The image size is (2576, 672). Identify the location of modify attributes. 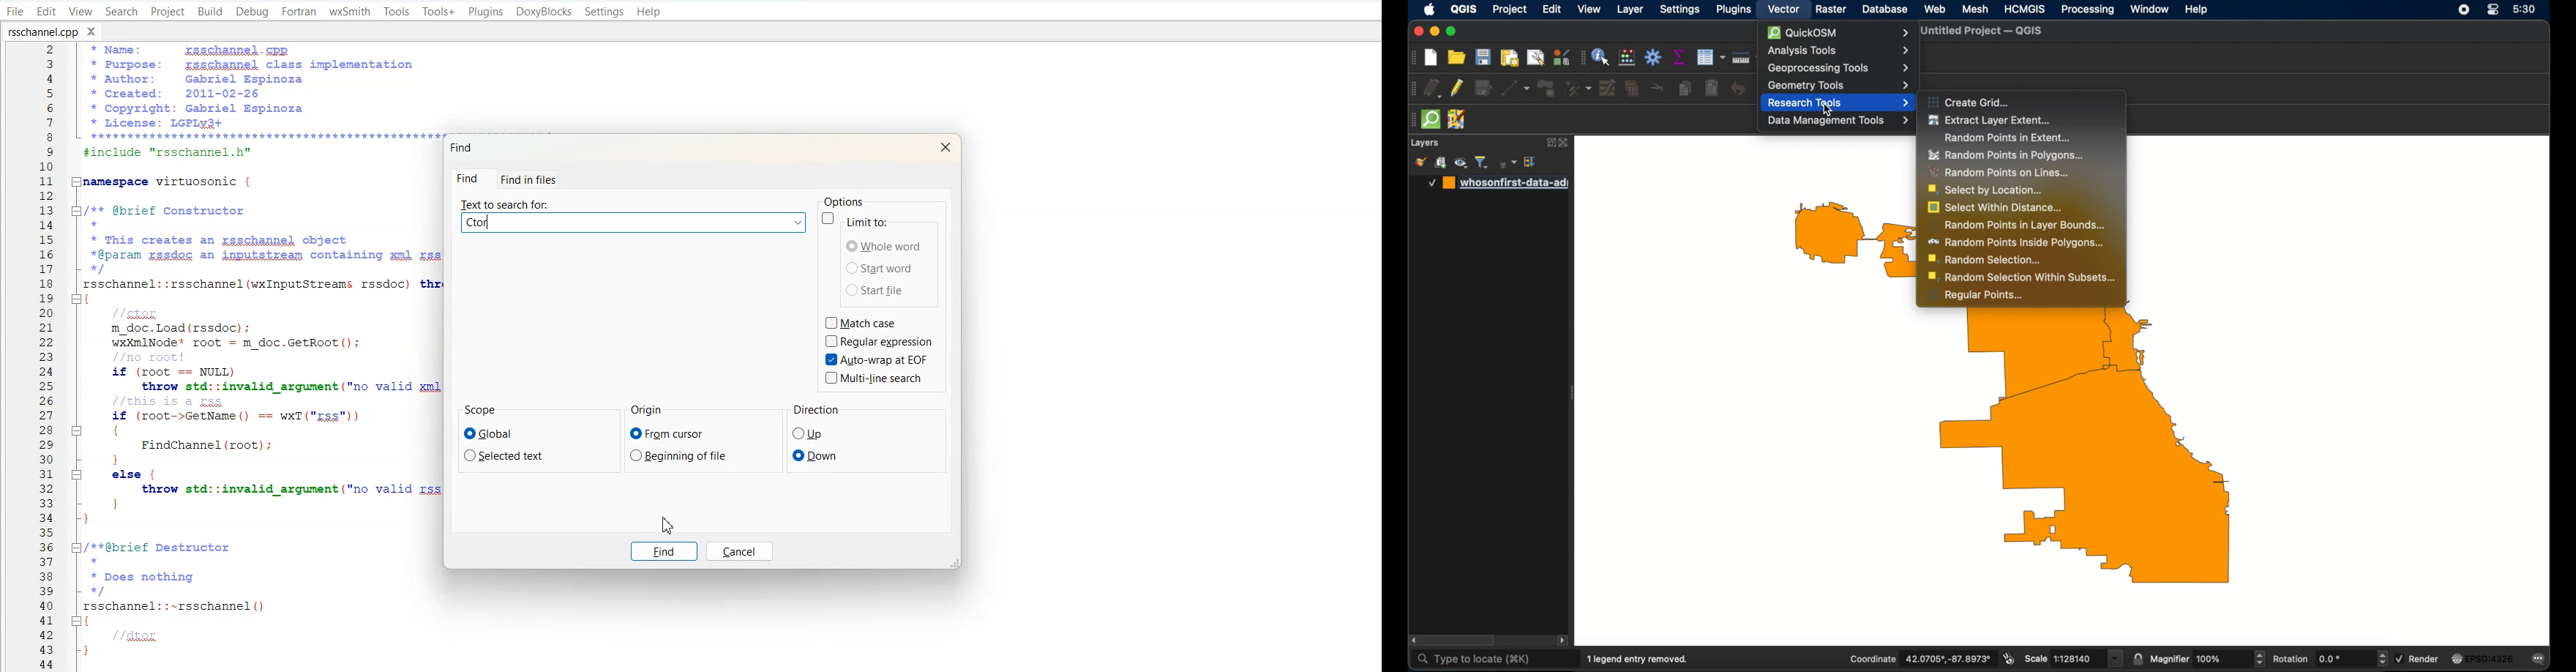
(1607, 87).